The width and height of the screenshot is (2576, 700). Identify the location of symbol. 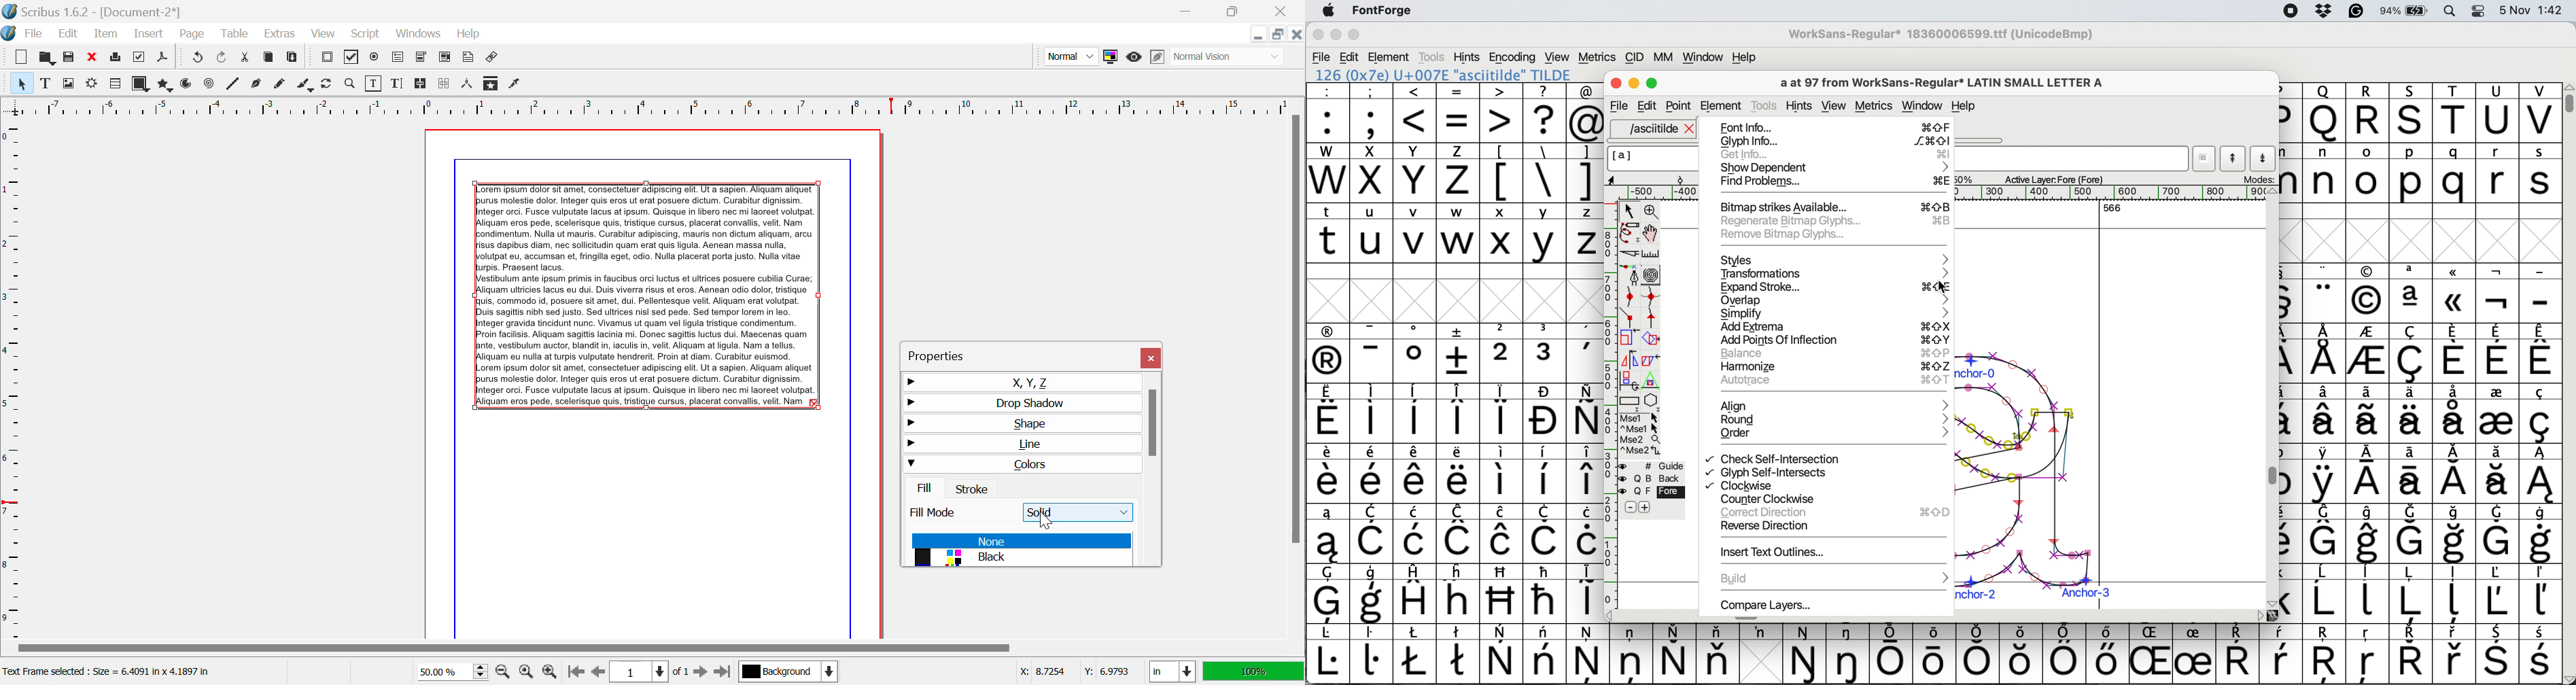
(1545, 474).